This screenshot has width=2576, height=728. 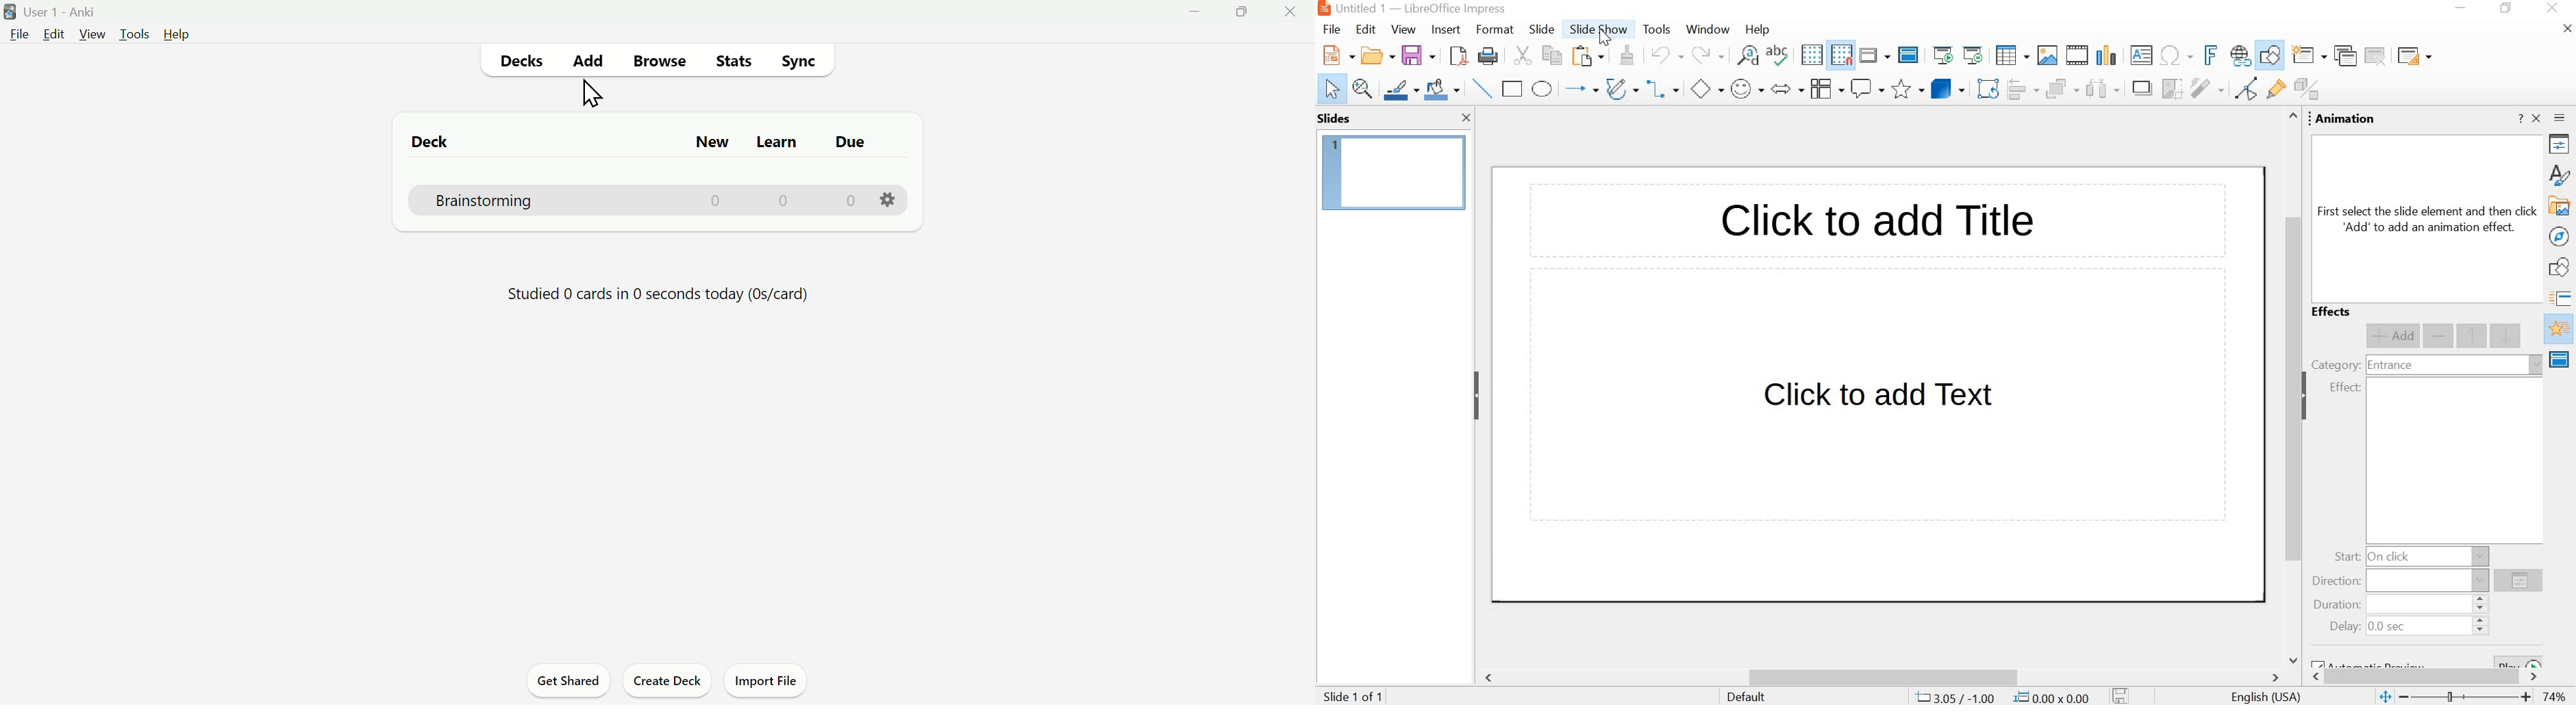 I want to click on scroll bar, so click(x=2290, y=387).